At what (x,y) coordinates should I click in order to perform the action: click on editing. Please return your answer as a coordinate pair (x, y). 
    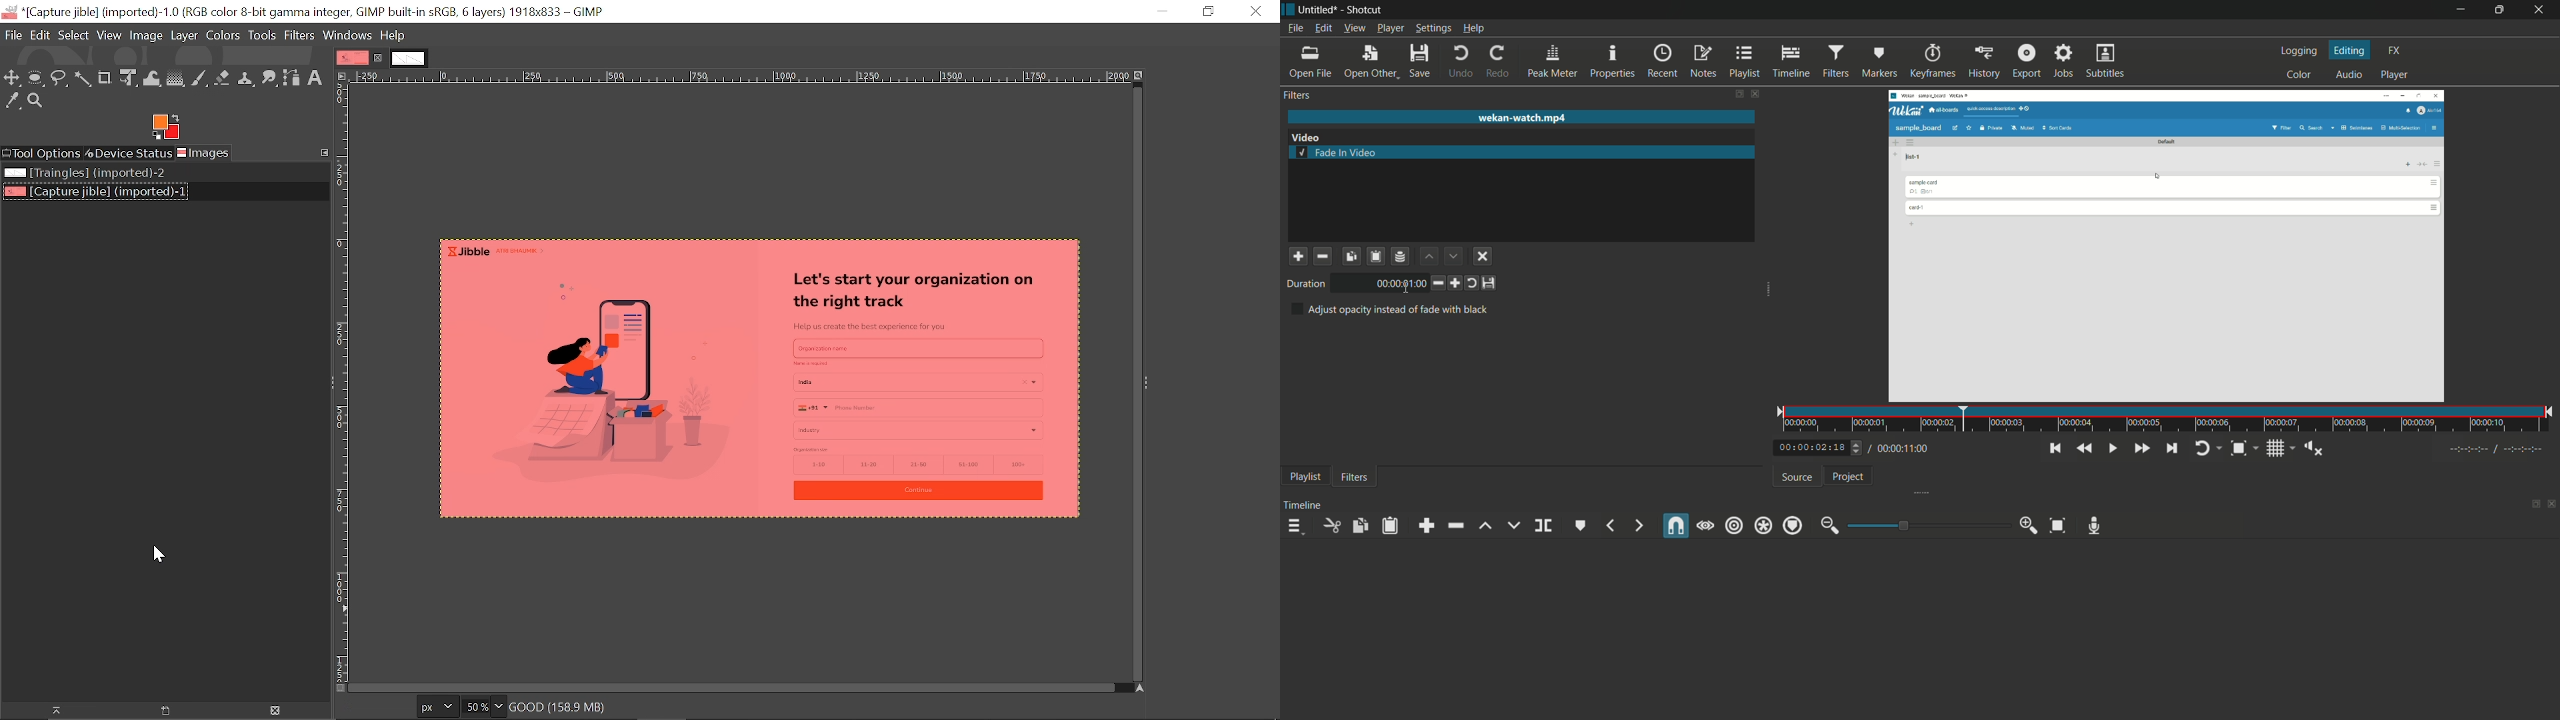
    Looking at the image, I should click on (2351, 51).